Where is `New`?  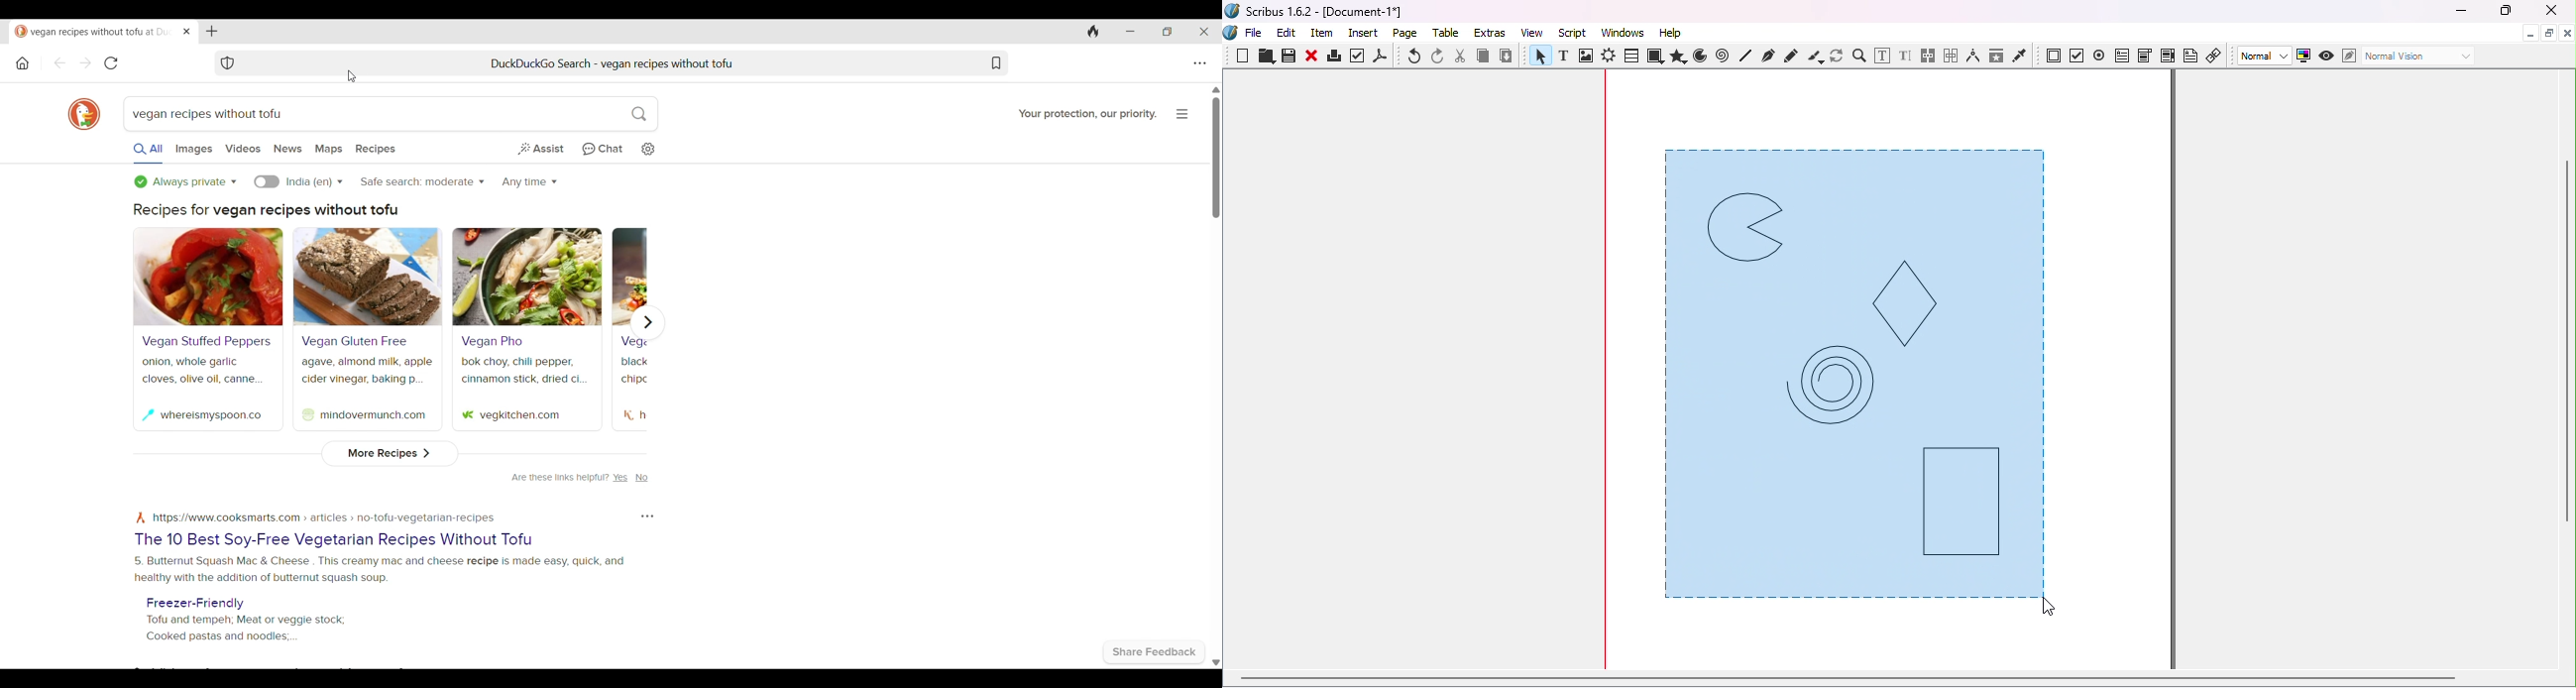
New is located at coordinates (1243, 56).